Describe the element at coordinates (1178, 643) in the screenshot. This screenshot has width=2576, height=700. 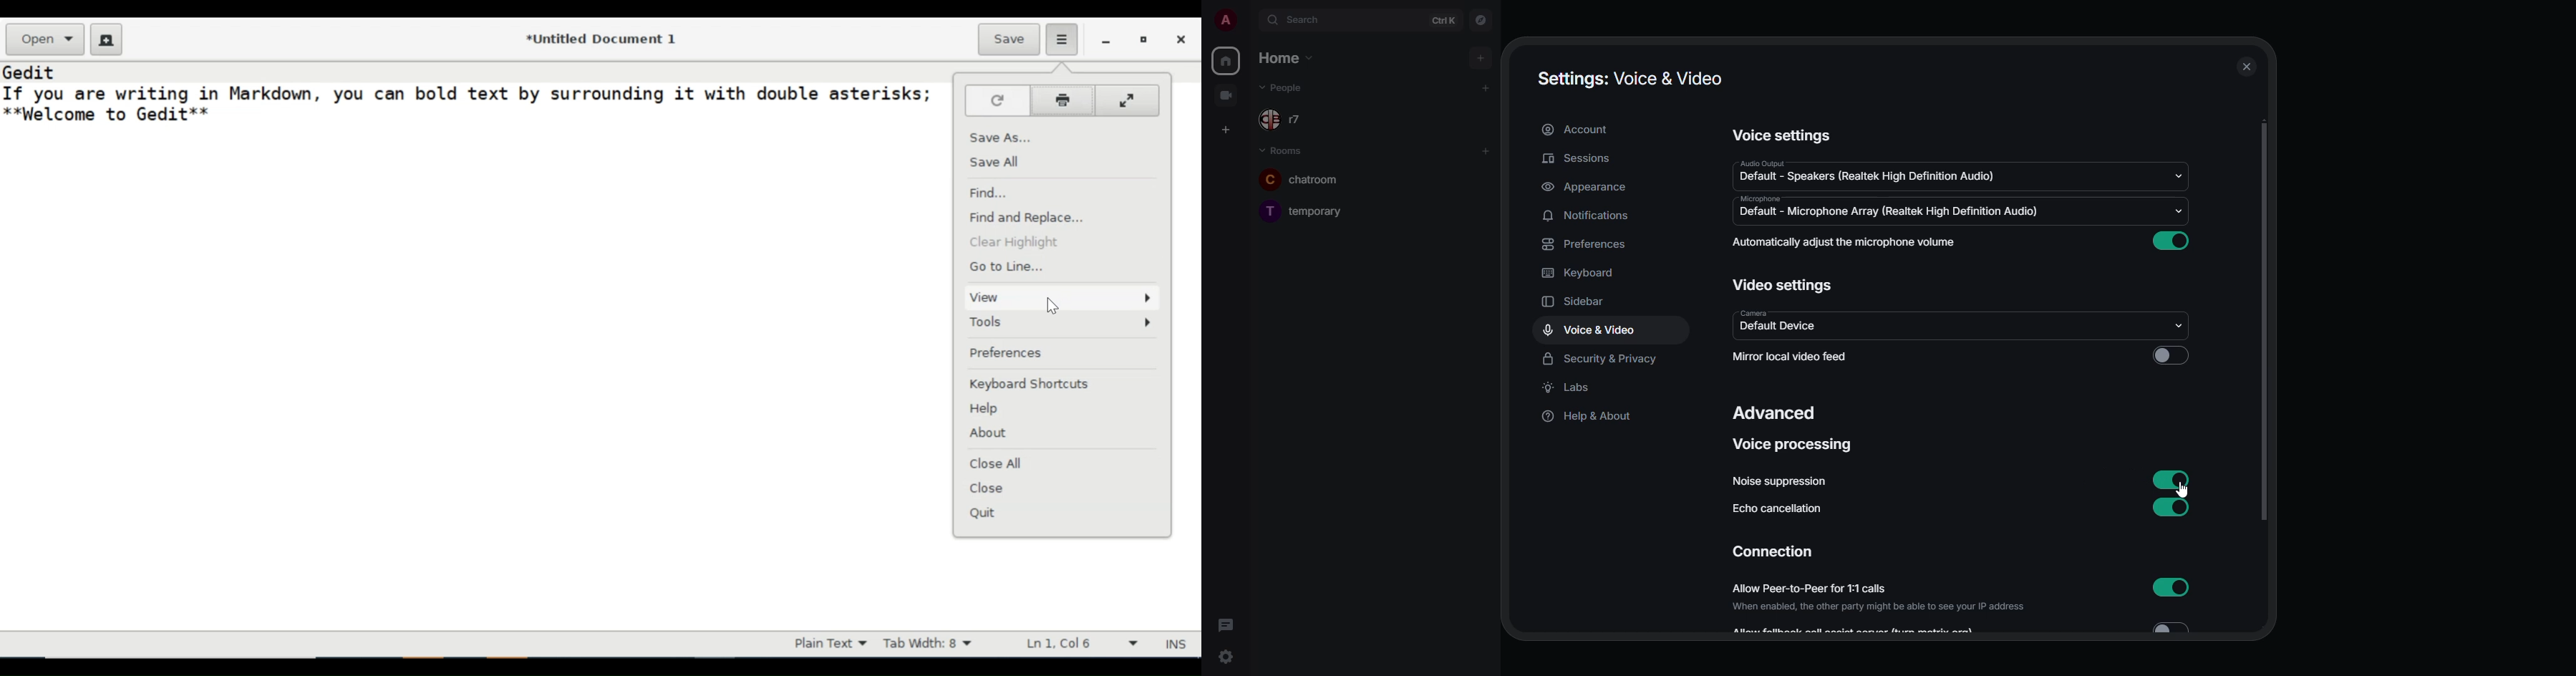
I see `INS` at that location.